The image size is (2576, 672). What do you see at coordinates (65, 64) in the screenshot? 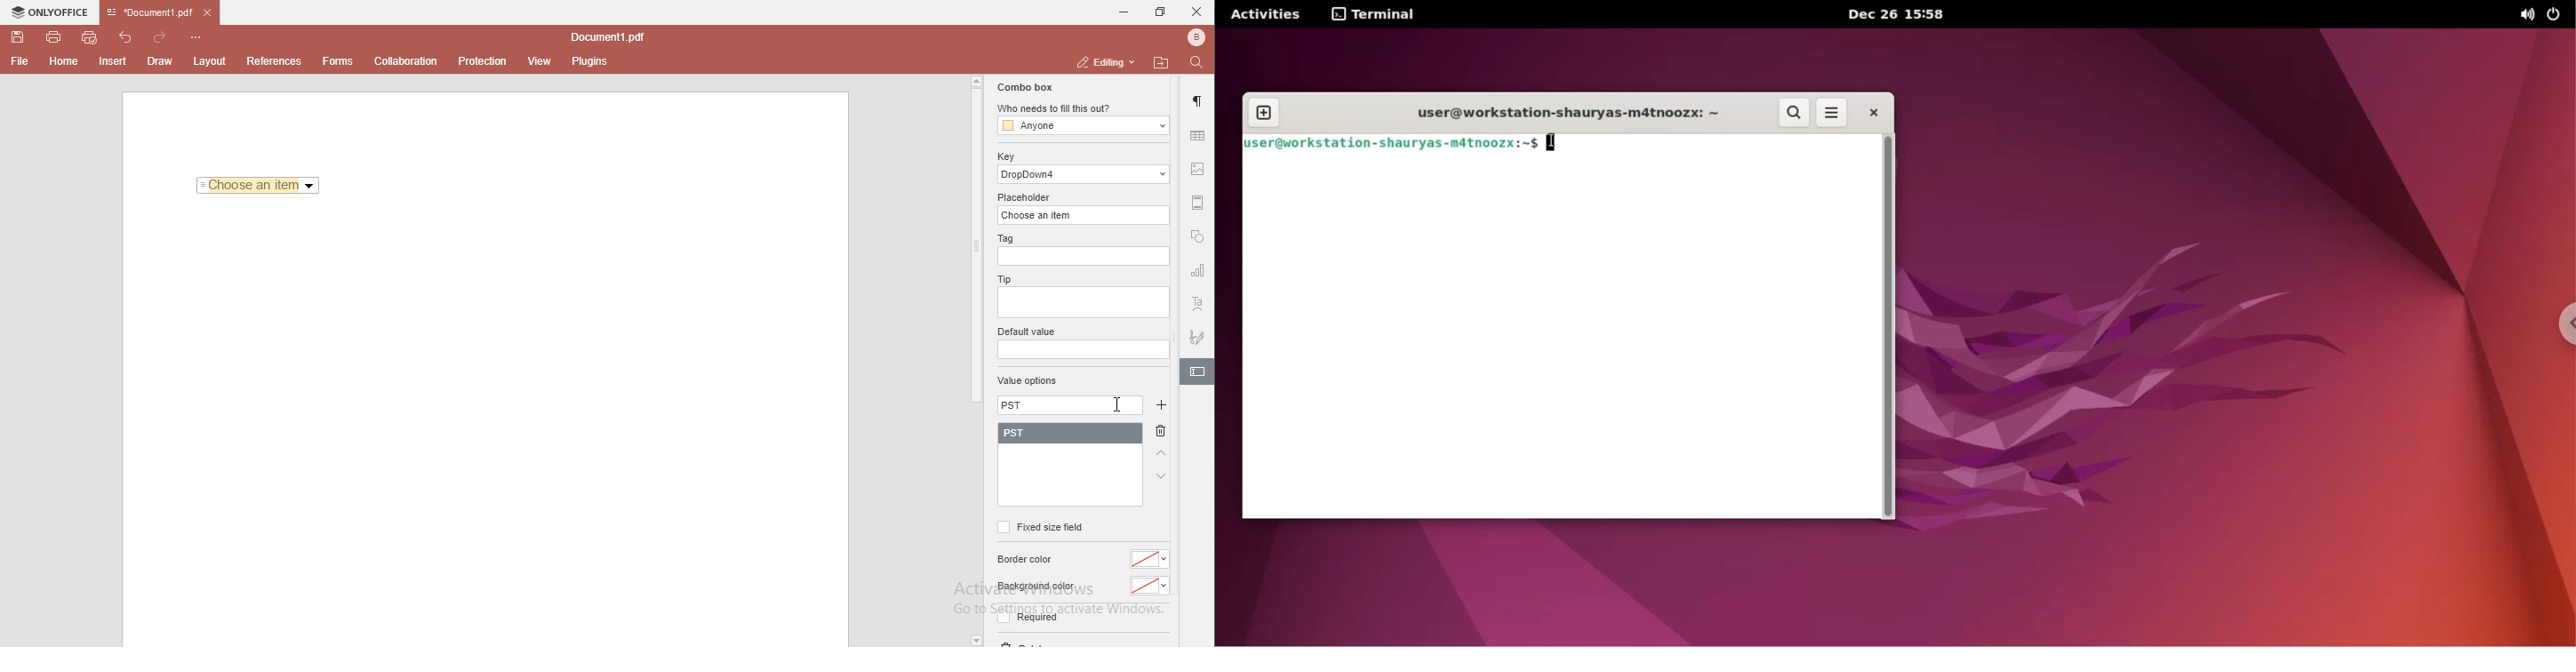
I see `Home` at bounding box center [65, 64].